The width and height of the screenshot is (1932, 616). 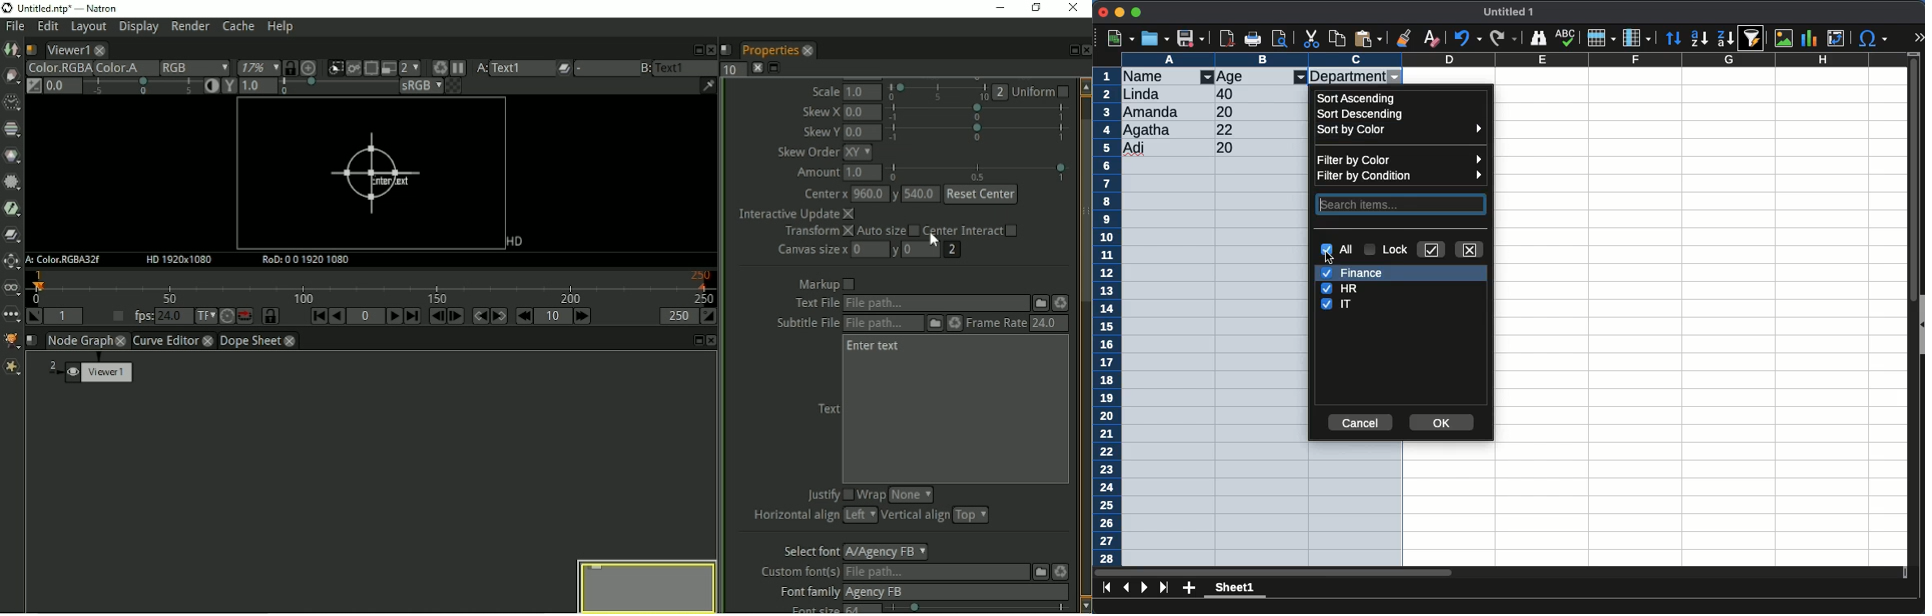 What do you see at coordinates (1514, 59) in the screenshot?
I see `columns` at bounding box center [1514, 59].